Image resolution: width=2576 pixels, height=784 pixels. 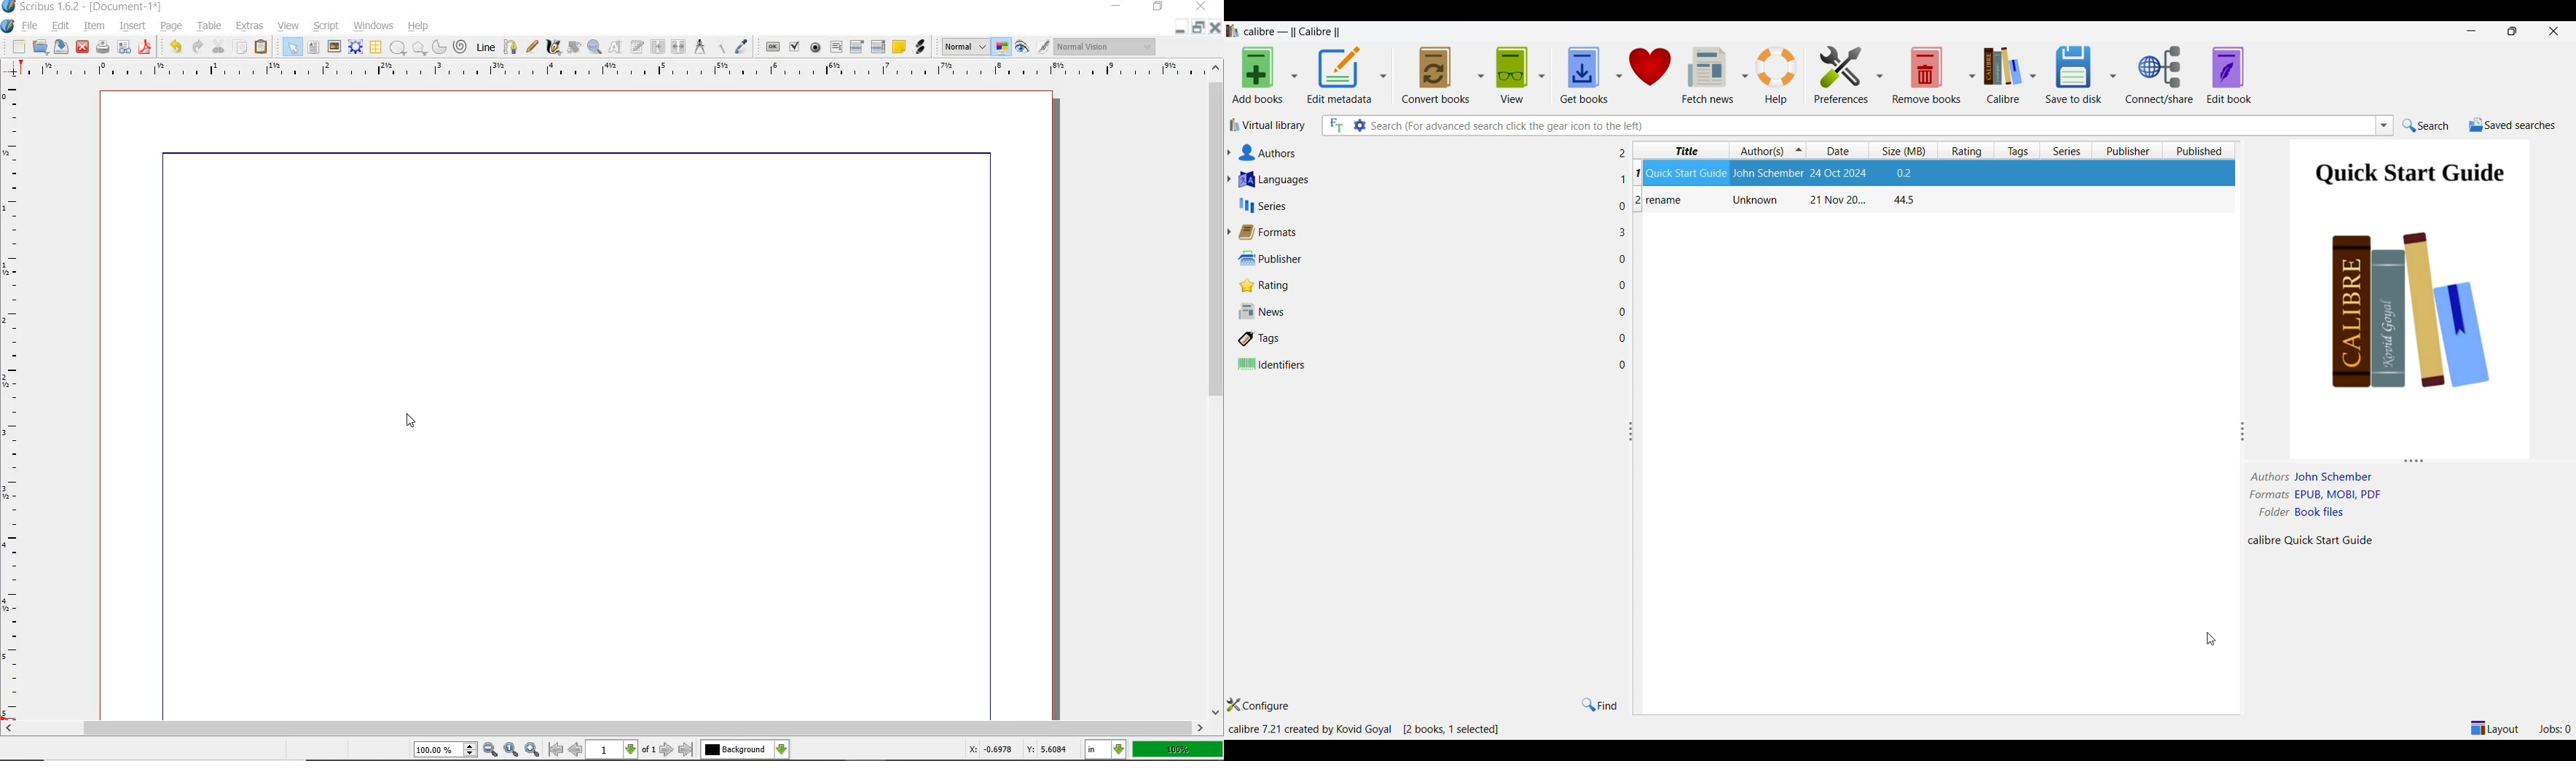 What do you see at coordinates (667, 749) in the screenshot?
I see `next` at bounding box center [667, 749].